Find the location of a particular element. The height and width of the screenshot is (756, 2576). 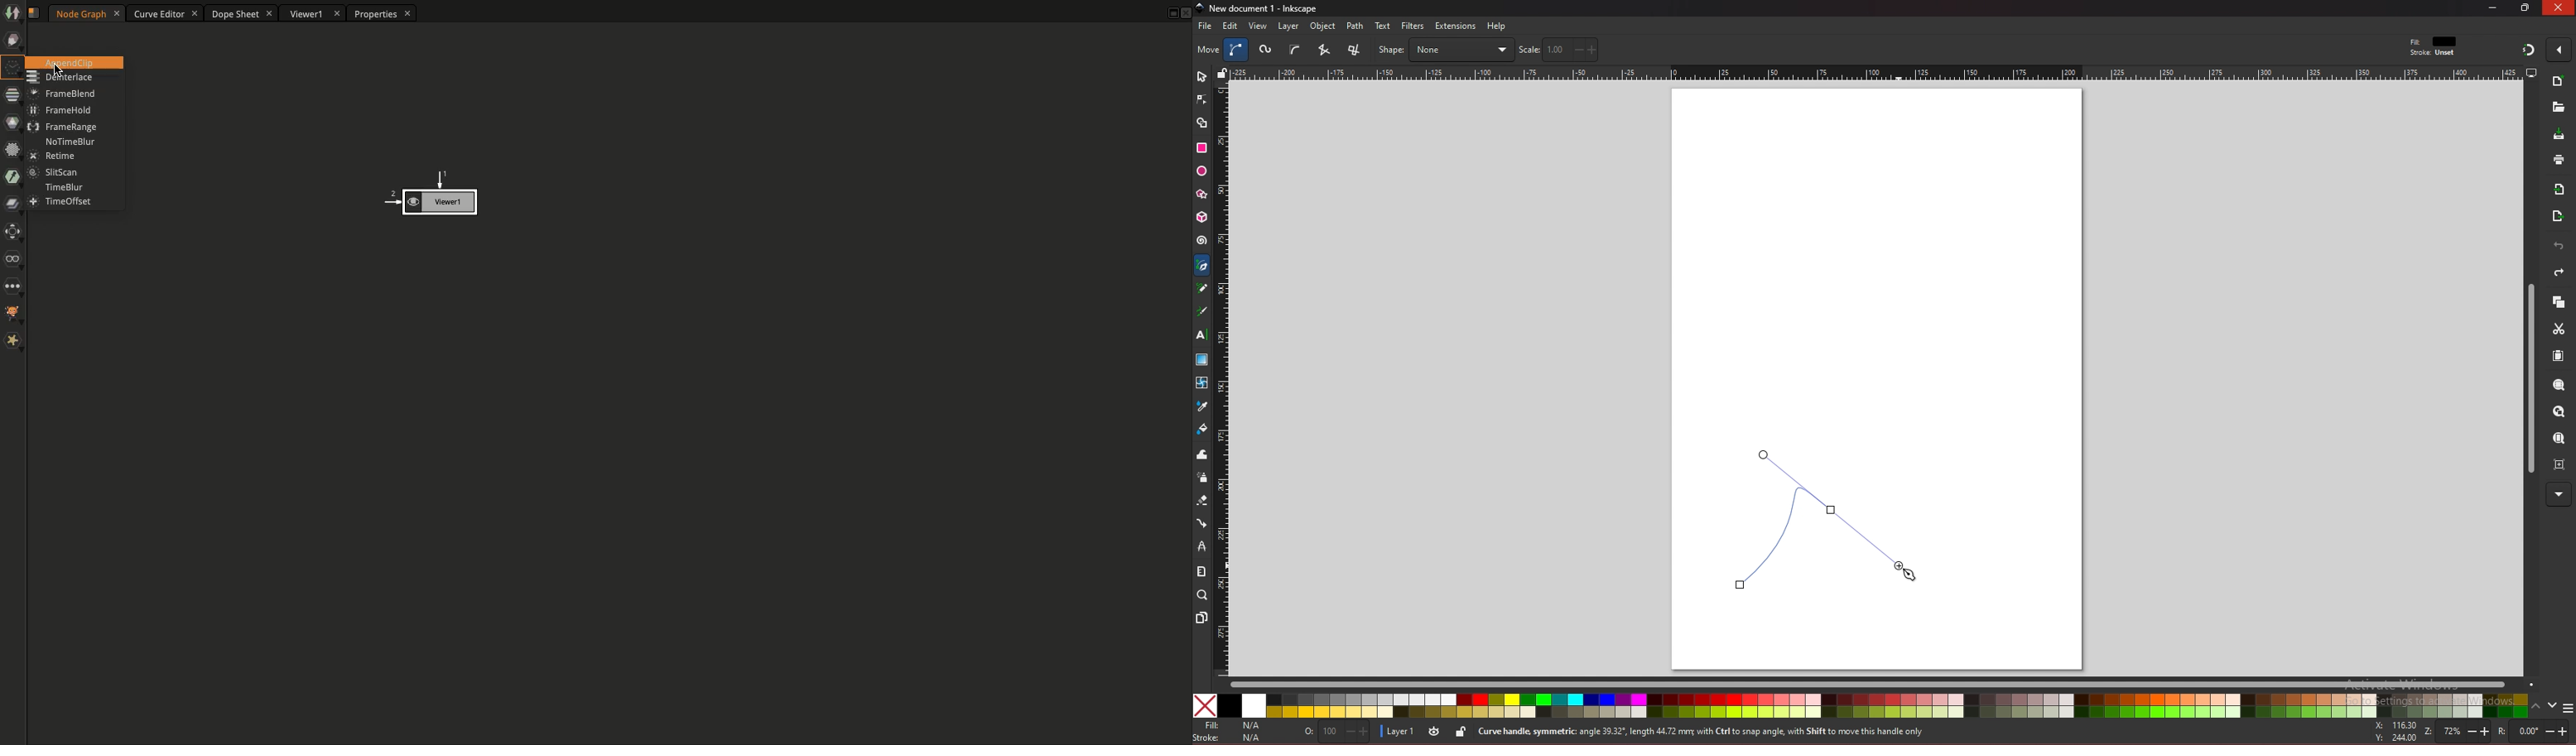

close is located at coordinates (2559, 7).